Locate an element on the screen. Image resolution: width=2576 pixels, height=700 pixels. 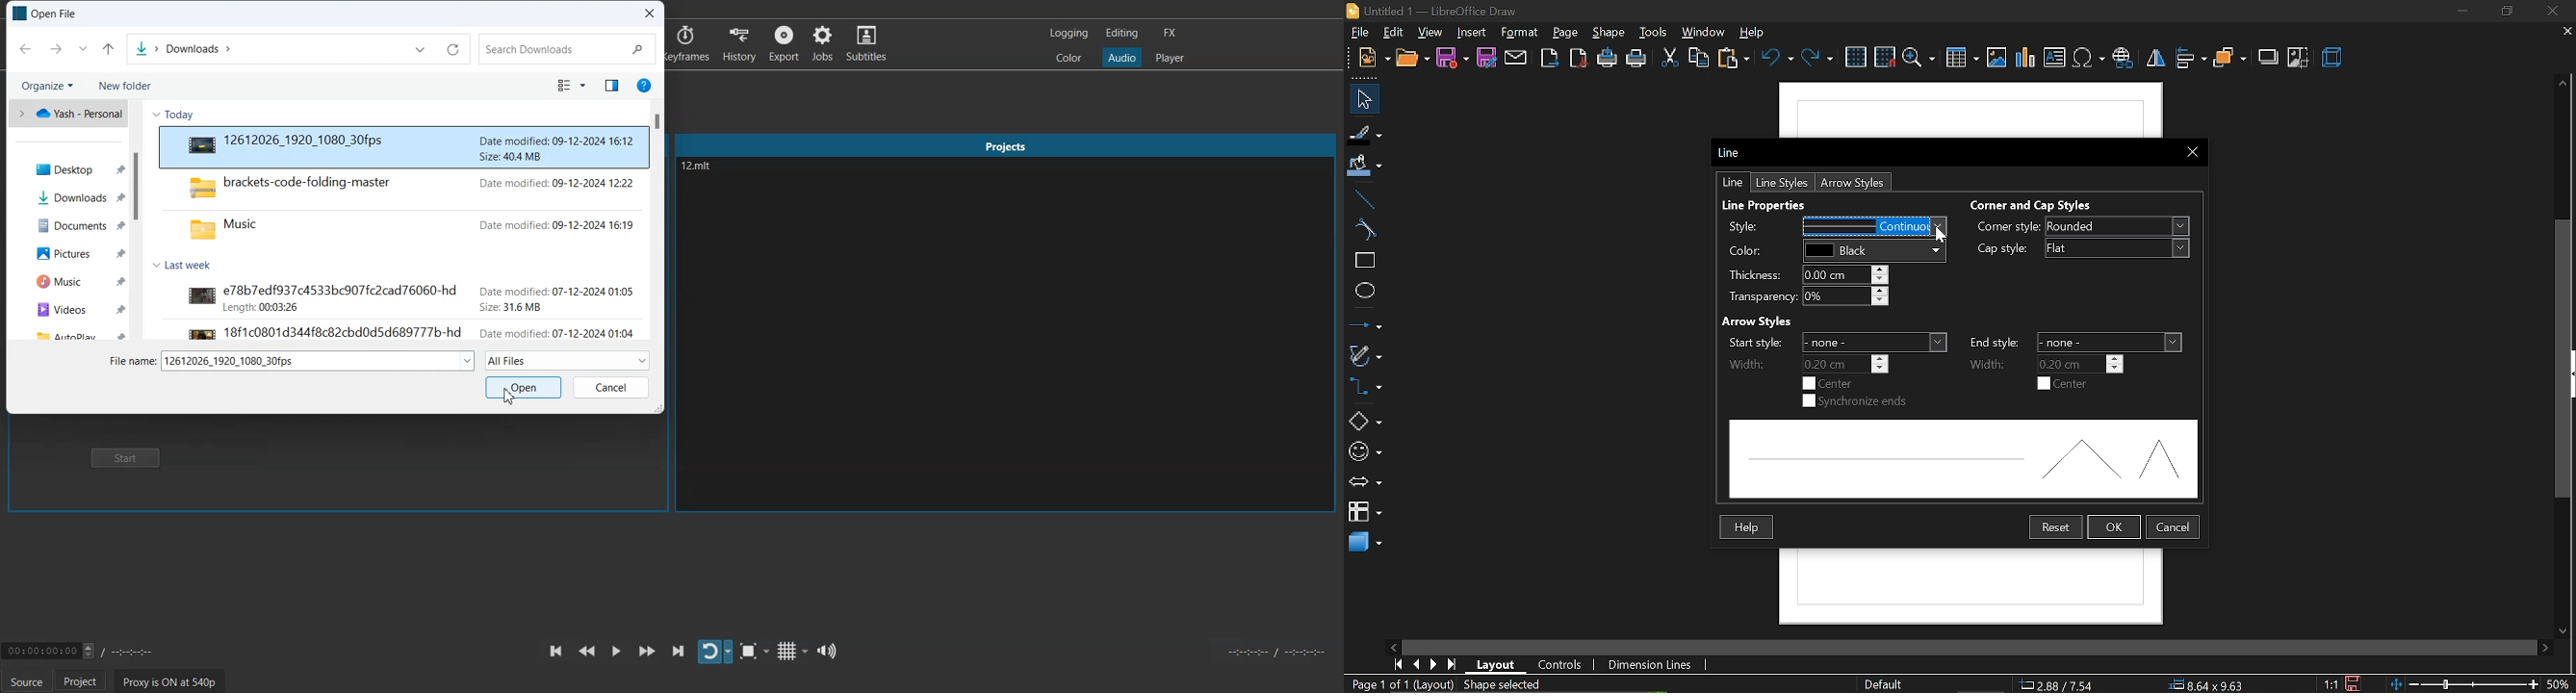
Toggle Zoom is located at coordinates (755, 652).